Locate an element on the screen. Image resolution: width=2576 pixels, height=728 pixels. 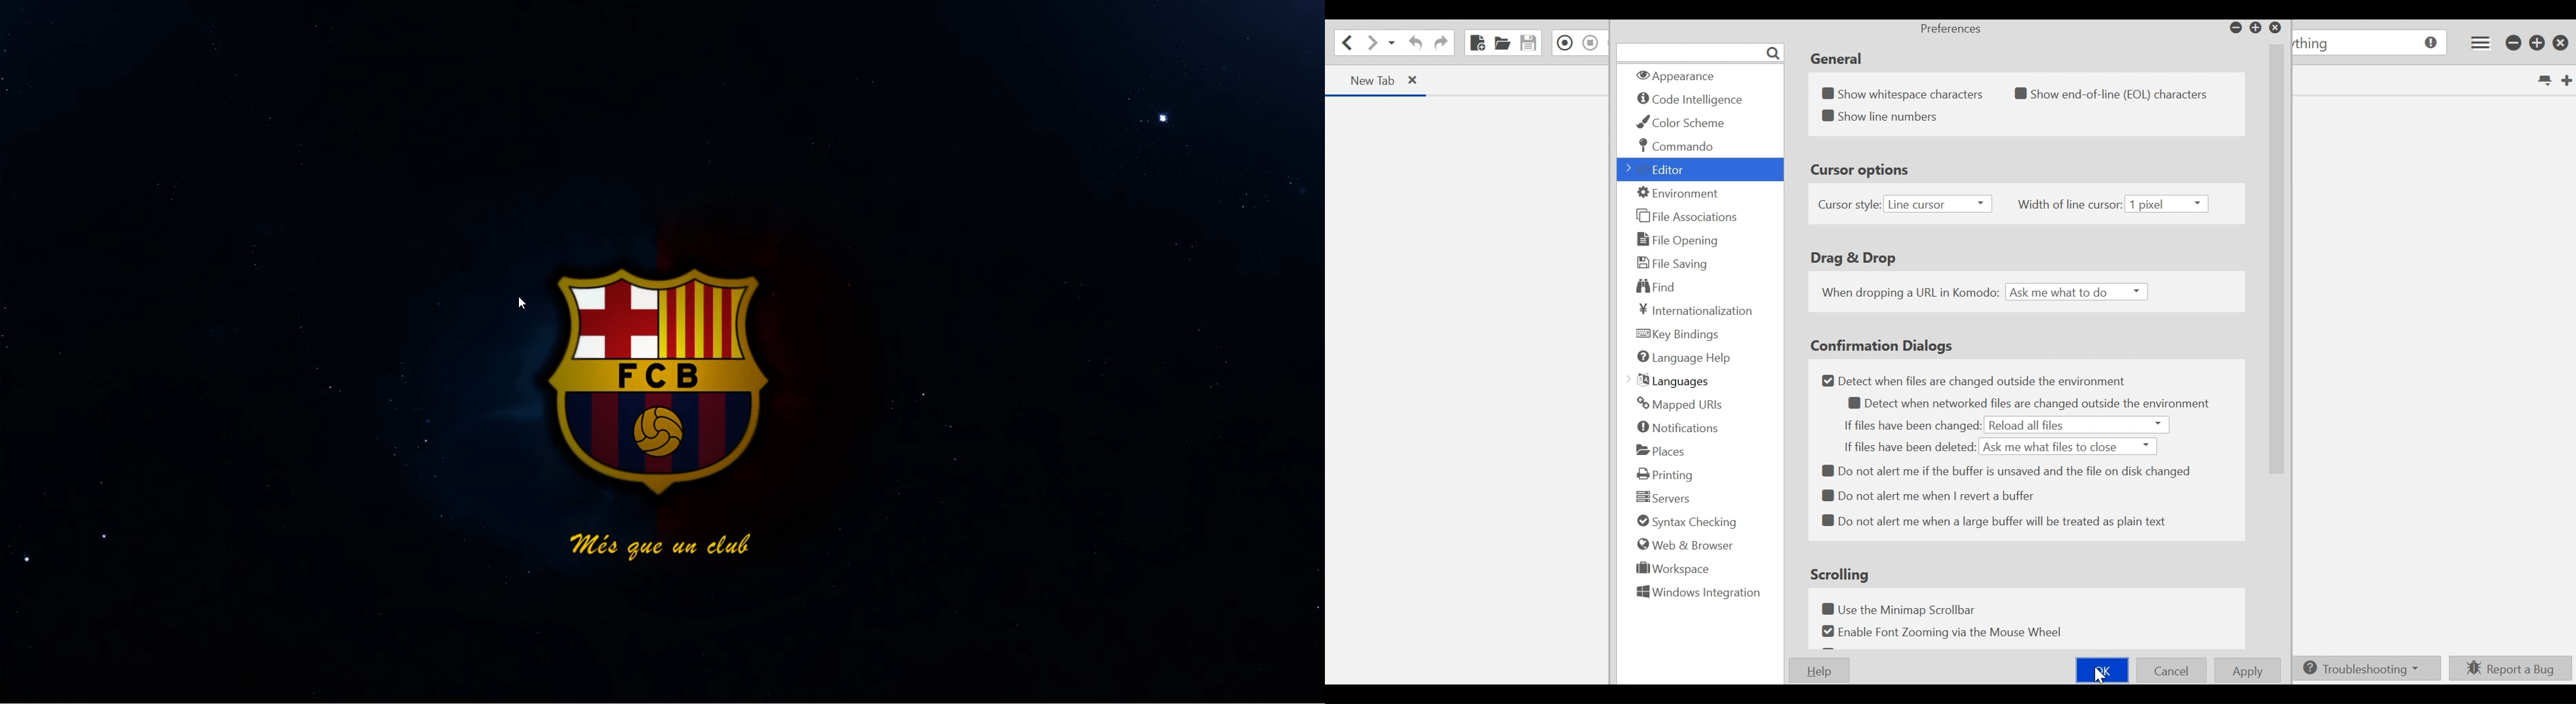
Undo last action is located at coordinates (1416, 43).